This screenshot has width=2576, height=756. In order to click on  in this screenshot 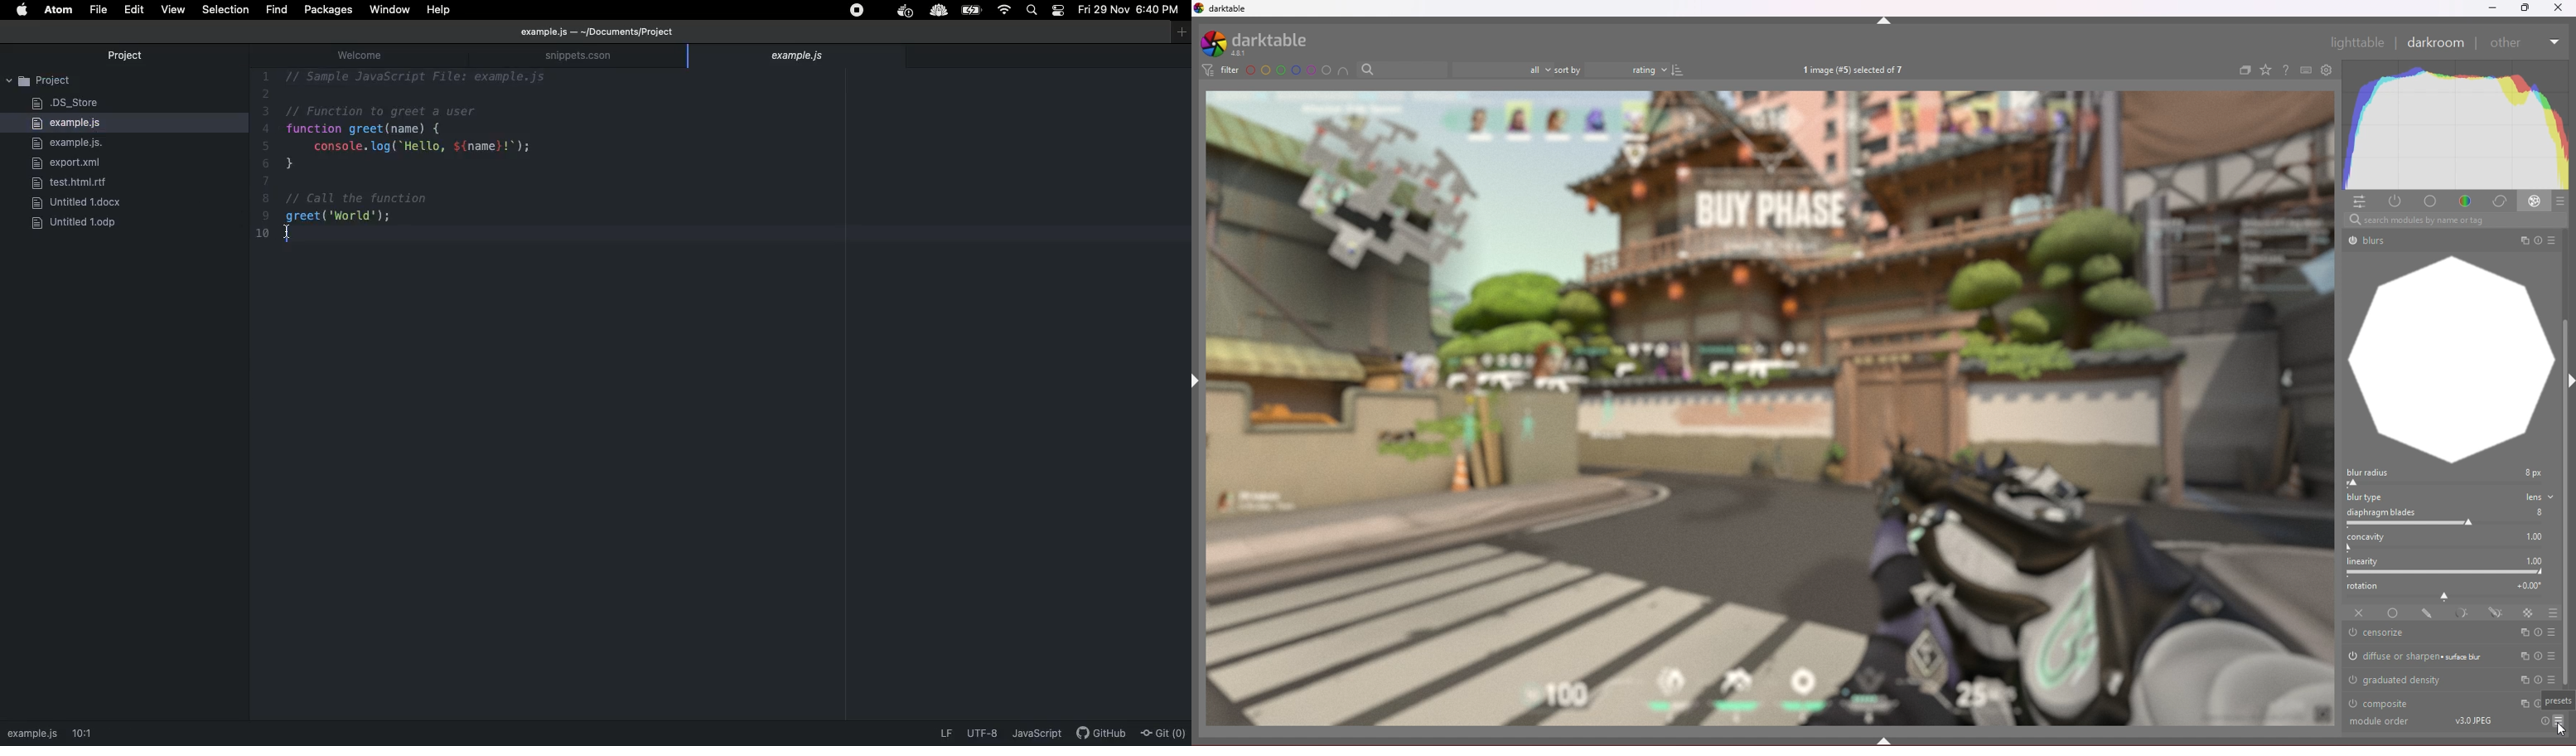, I will do `click(2559, 8)`.